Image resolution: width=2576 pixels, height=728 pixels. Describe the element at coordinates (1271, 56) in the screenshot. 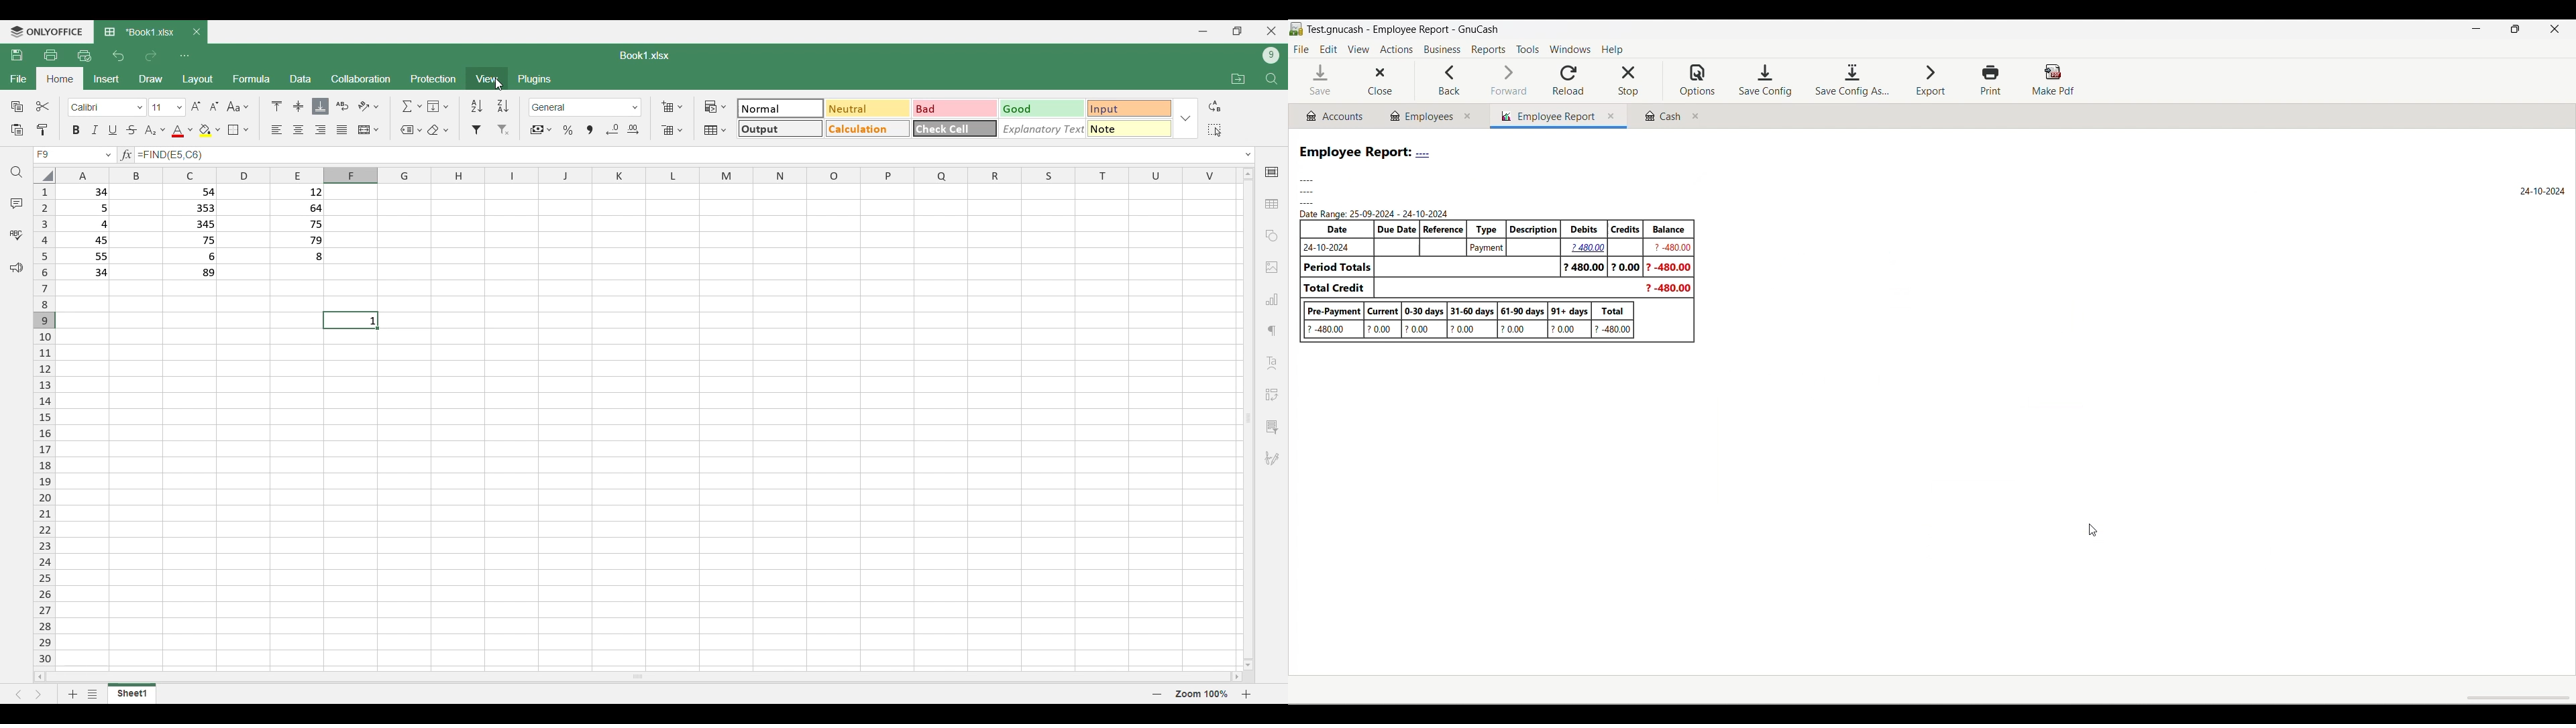

I see `Current account` at that location.